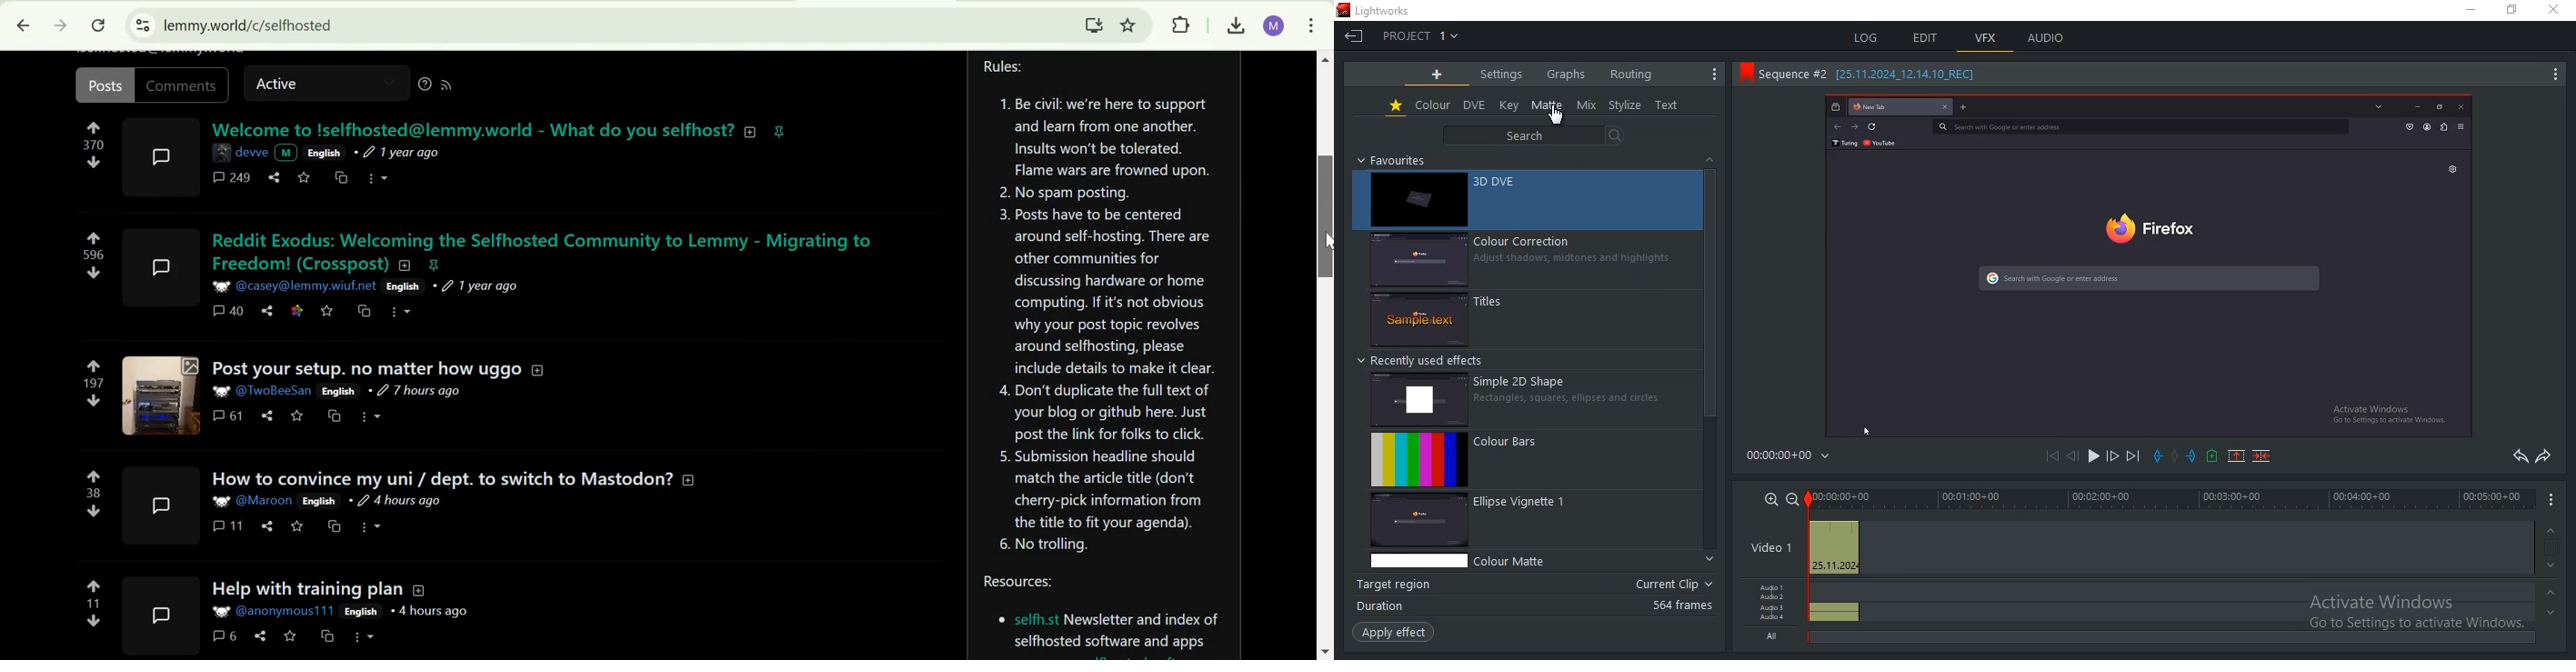 This screenshot has width=2576, height=672. Describe the element at coordinates (1716, 74) in the screenshot. I see `show setting menu` at that location.